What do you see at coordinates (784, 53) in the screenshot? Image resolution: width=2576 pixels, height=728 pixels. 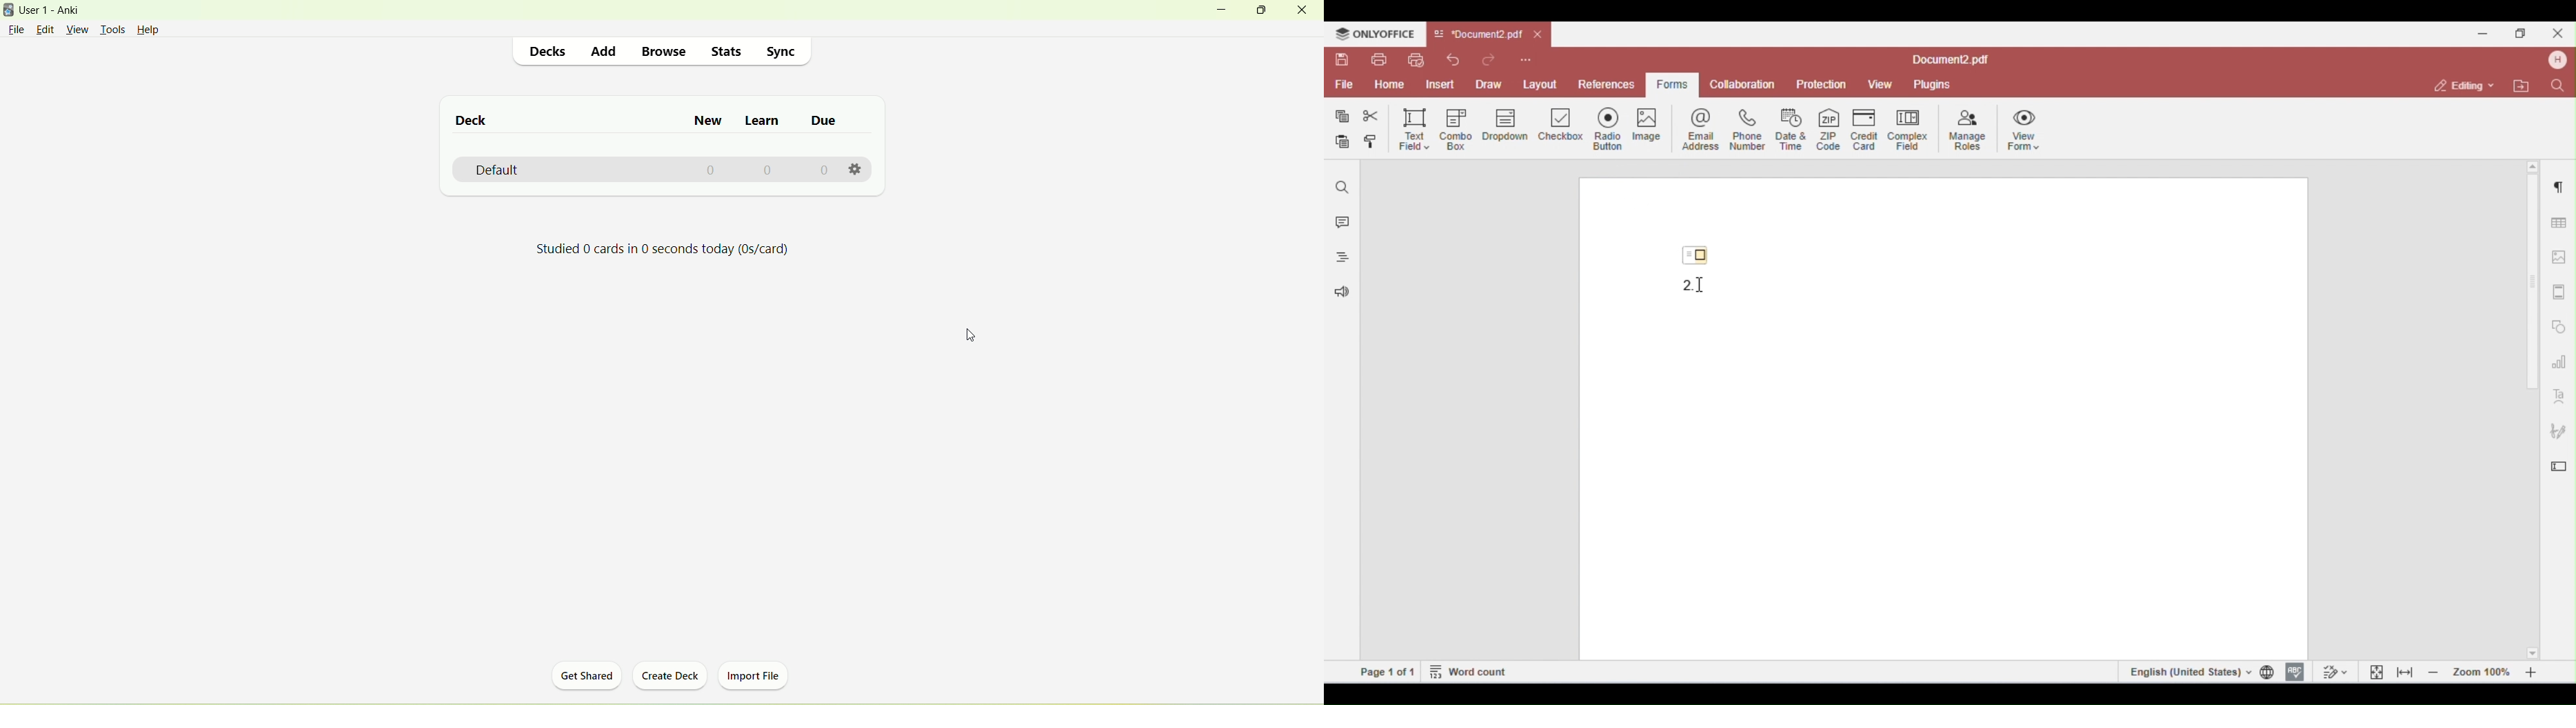 I see `sync` at bounding box center [784, 53].